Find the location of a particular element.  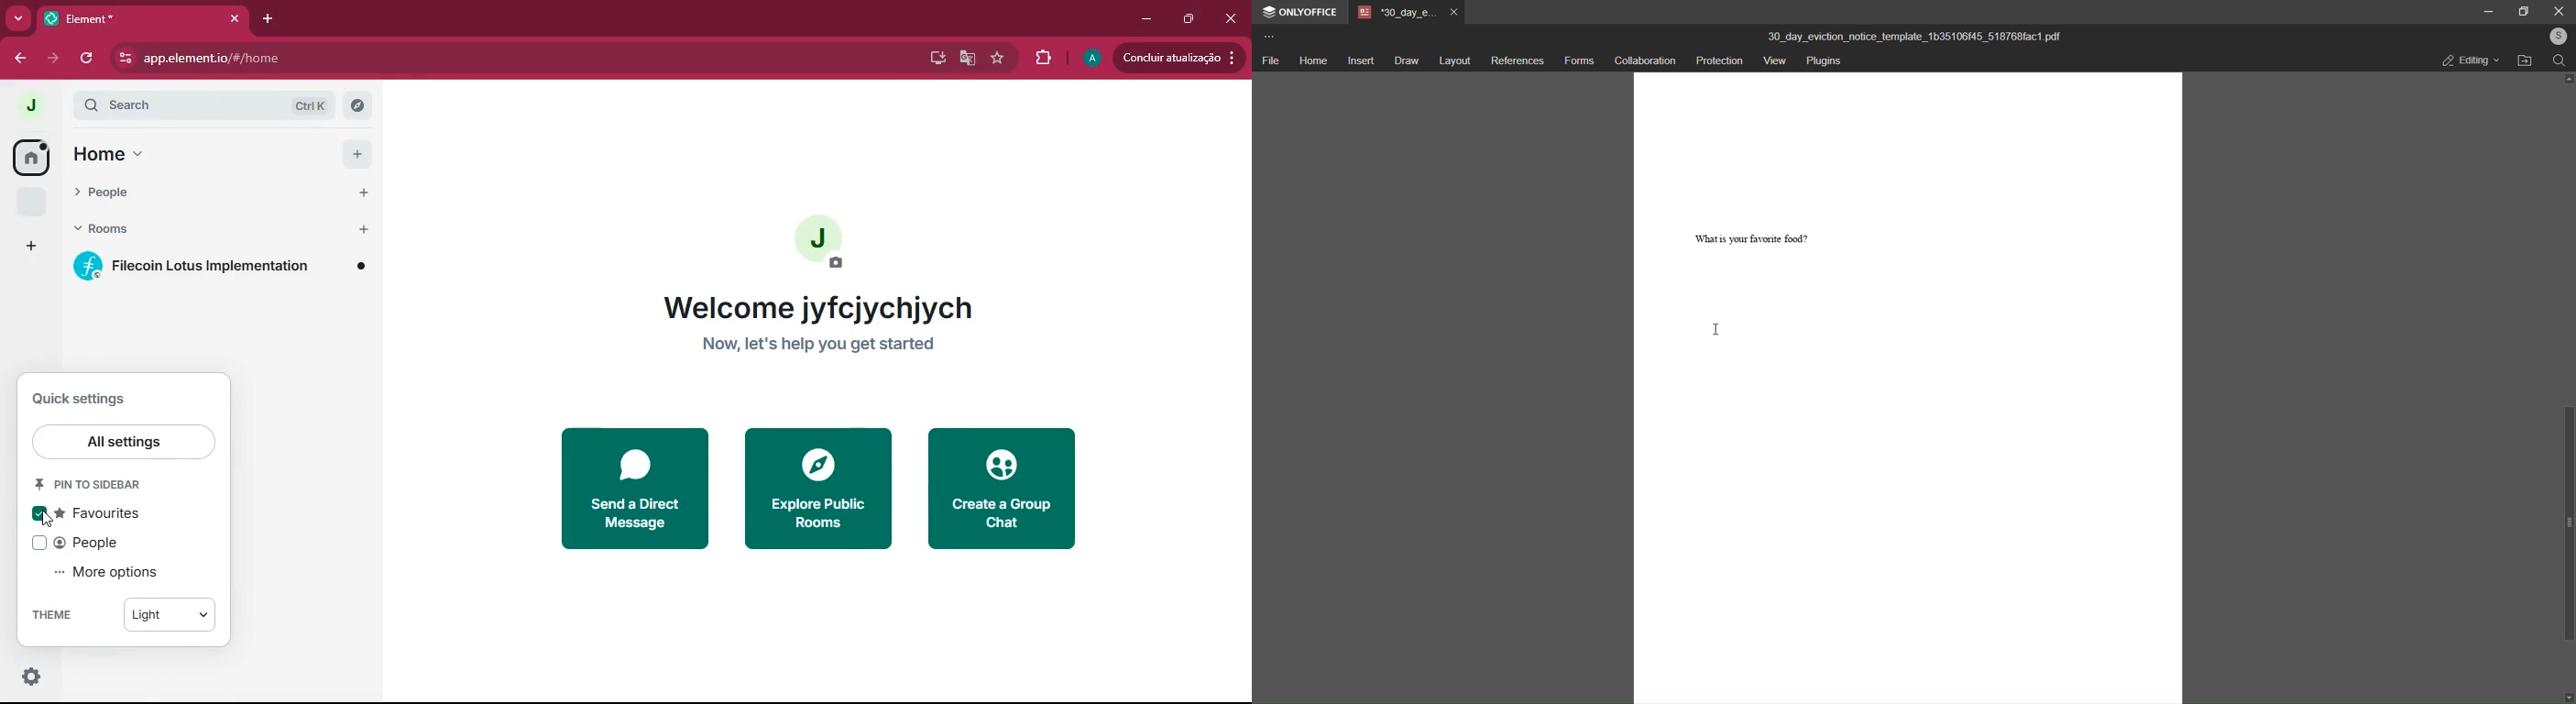

menu is located at coordinates (142, 158).